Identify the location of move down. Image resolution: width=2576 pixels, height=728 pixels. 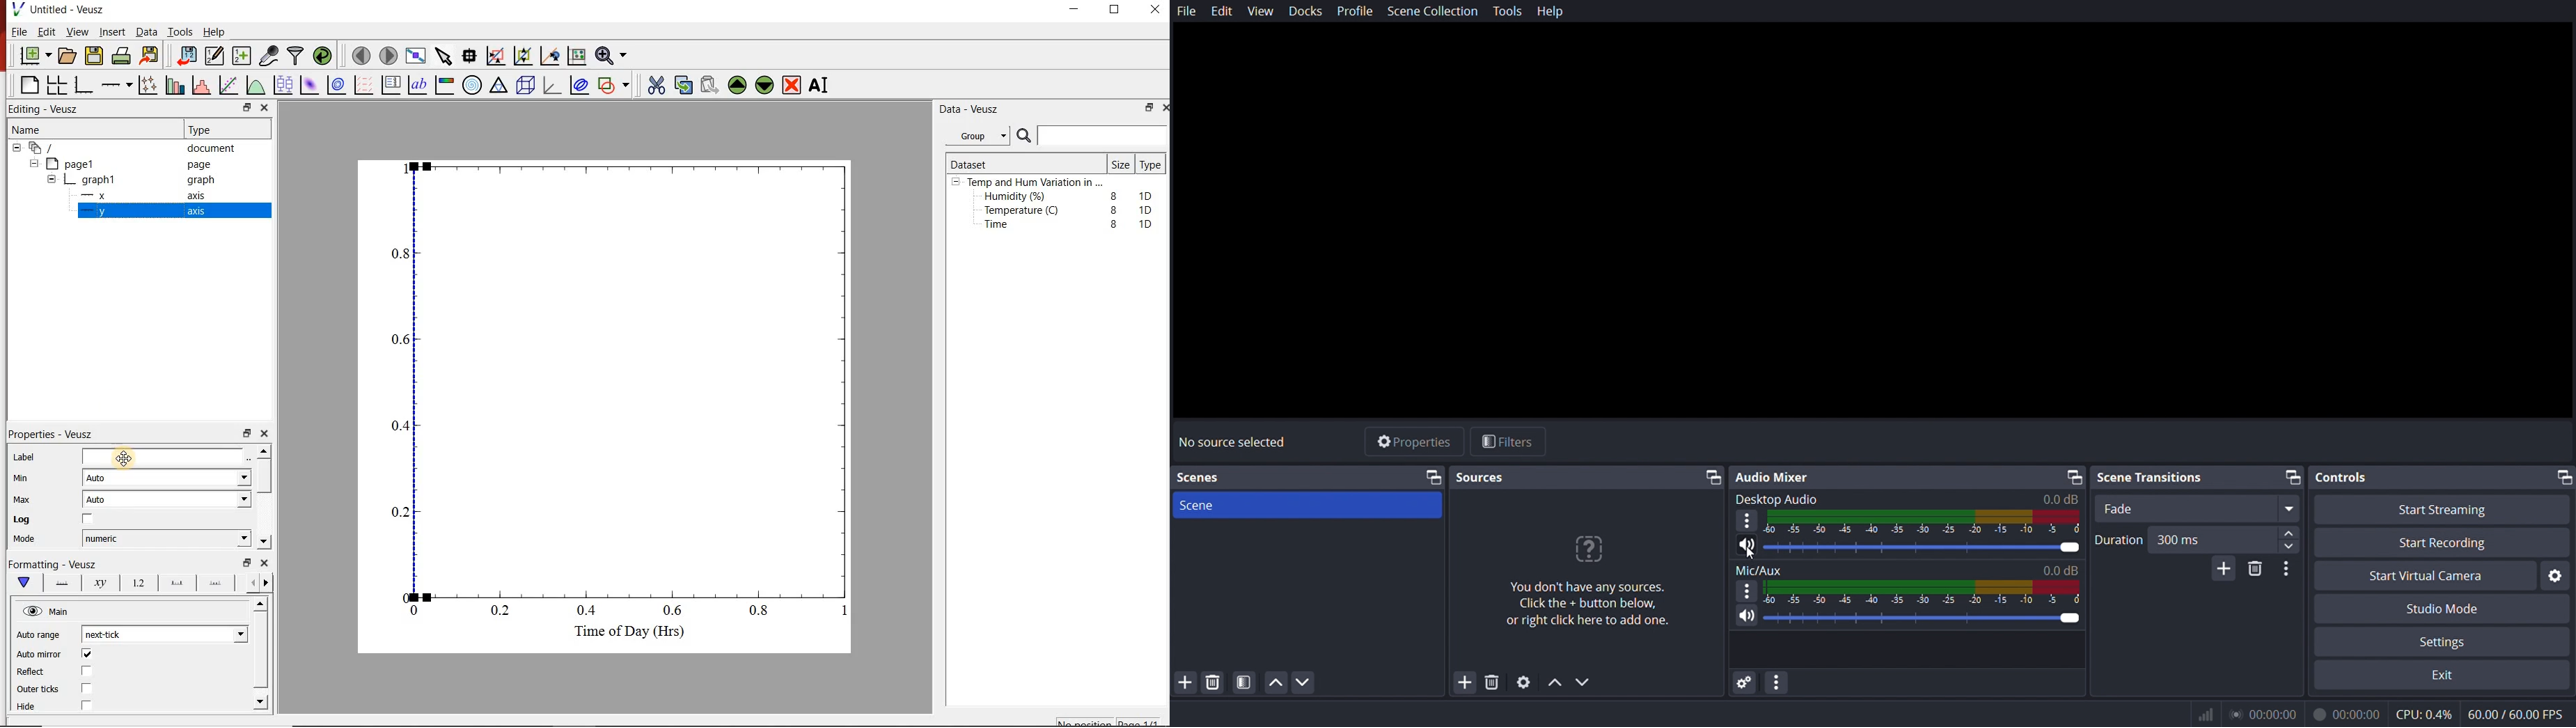
(1584, 681).